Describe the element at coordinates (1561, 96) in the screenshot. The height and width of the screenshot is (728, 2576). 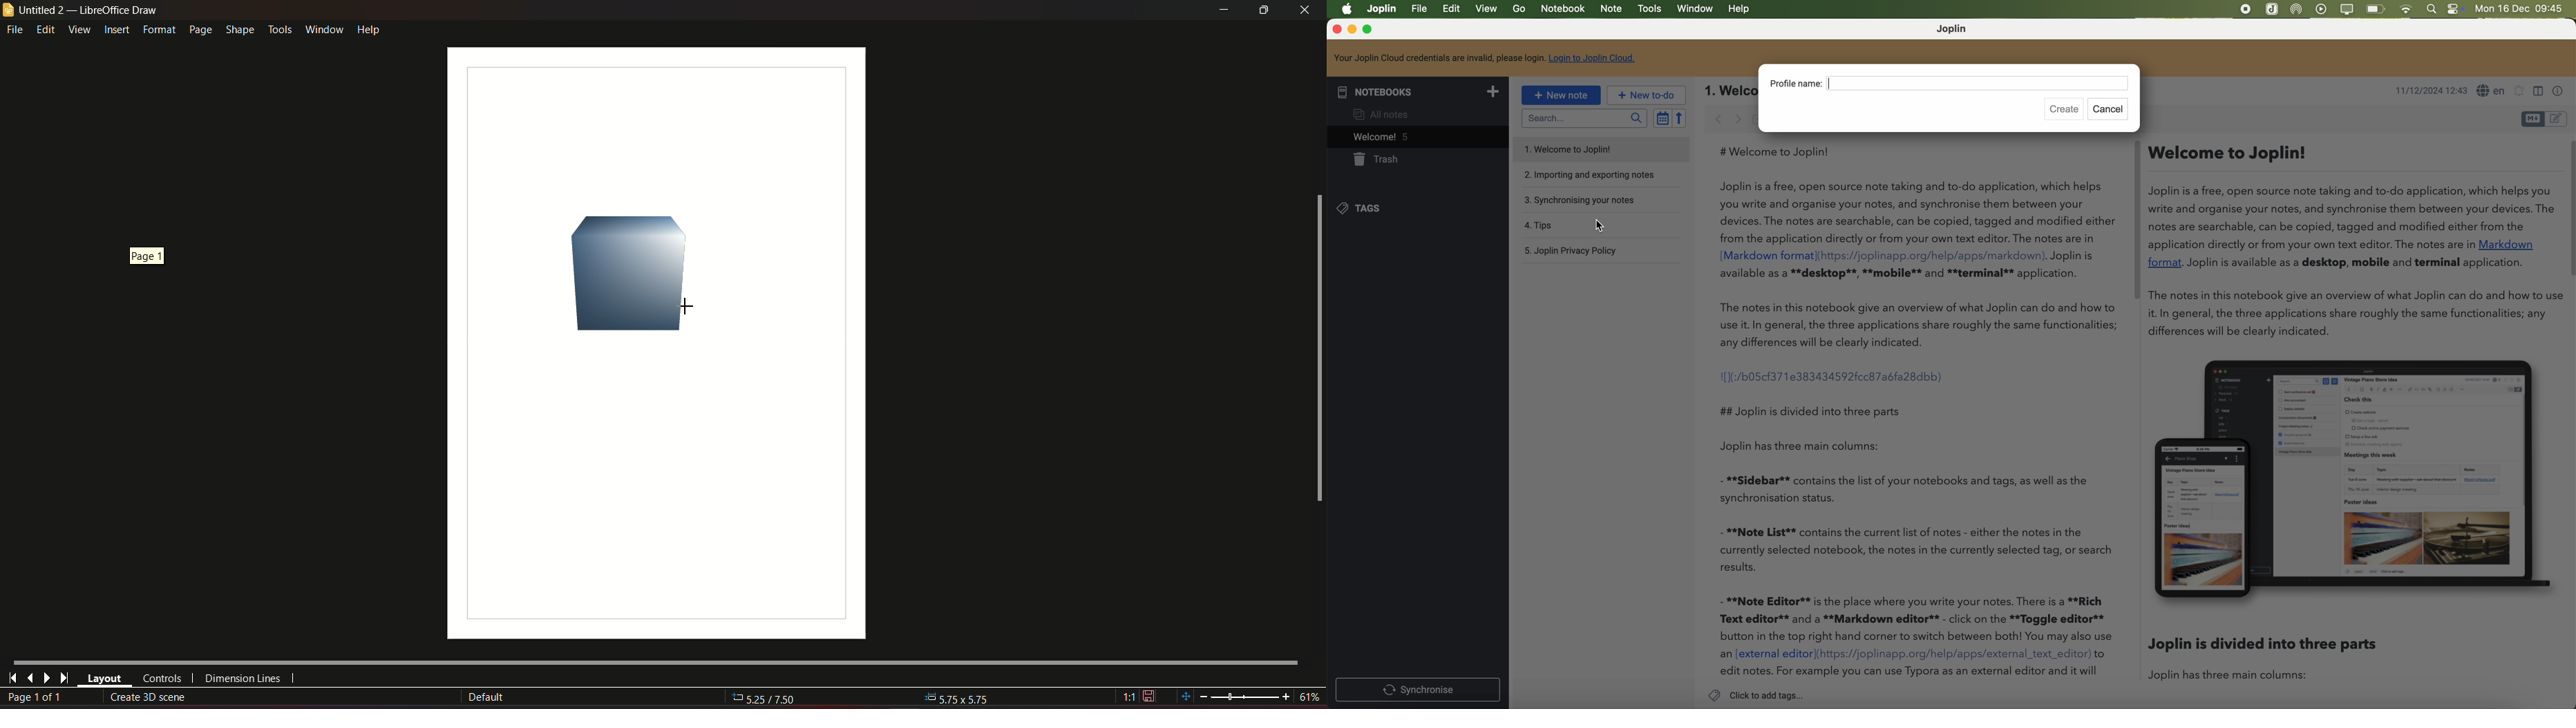
I see `new note` at that location.